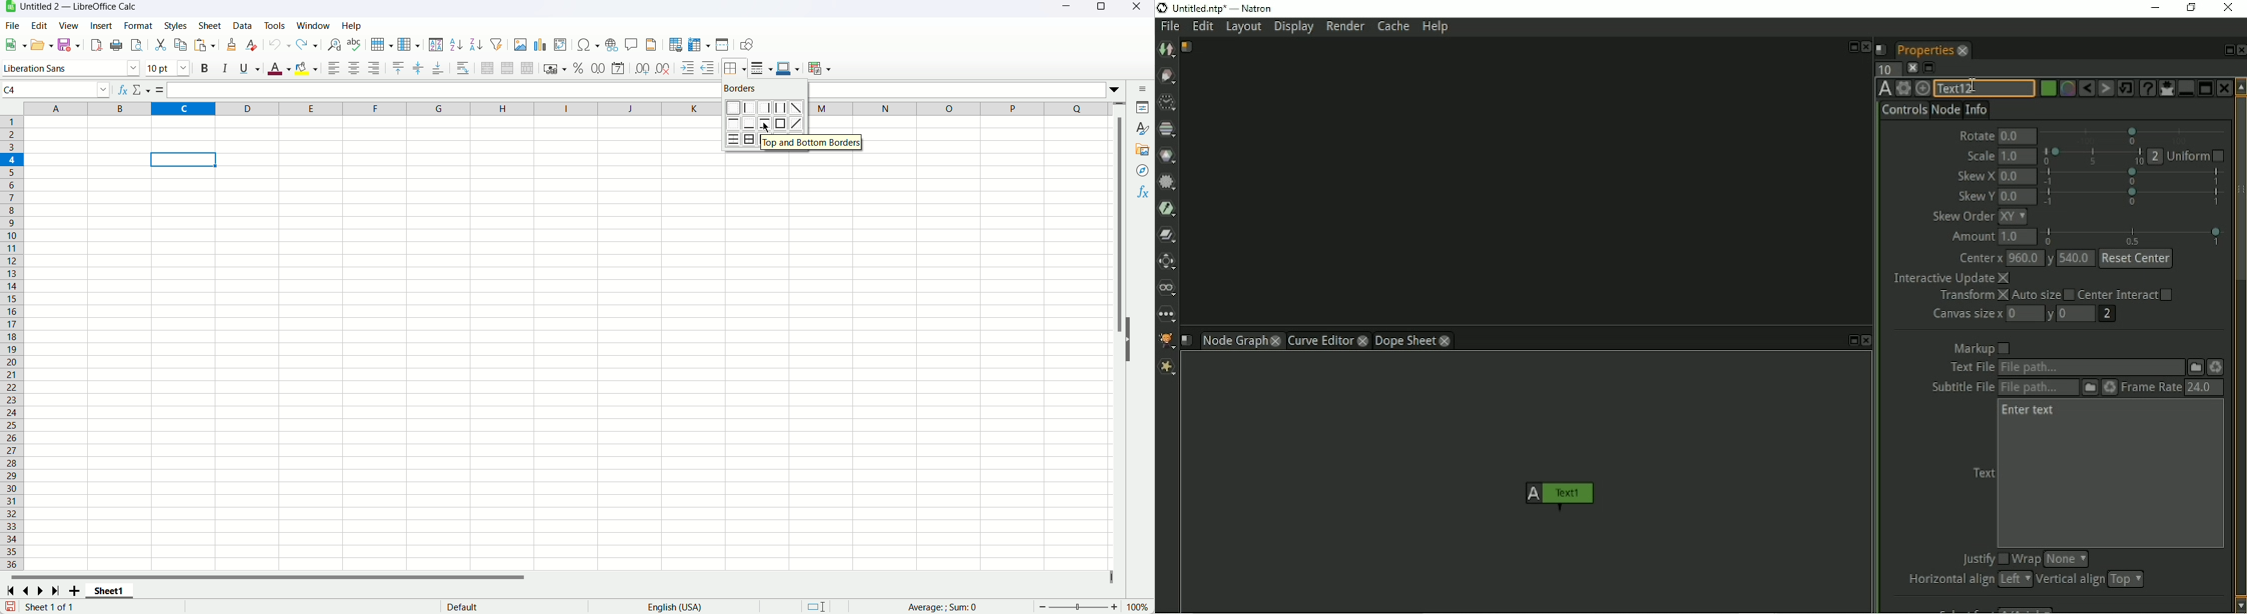 Image resolution: width=2268 pixels, height=616 pixels. Describe the element at coordinates (598, 67) in the screenshot. I see `Format as number` at that location.